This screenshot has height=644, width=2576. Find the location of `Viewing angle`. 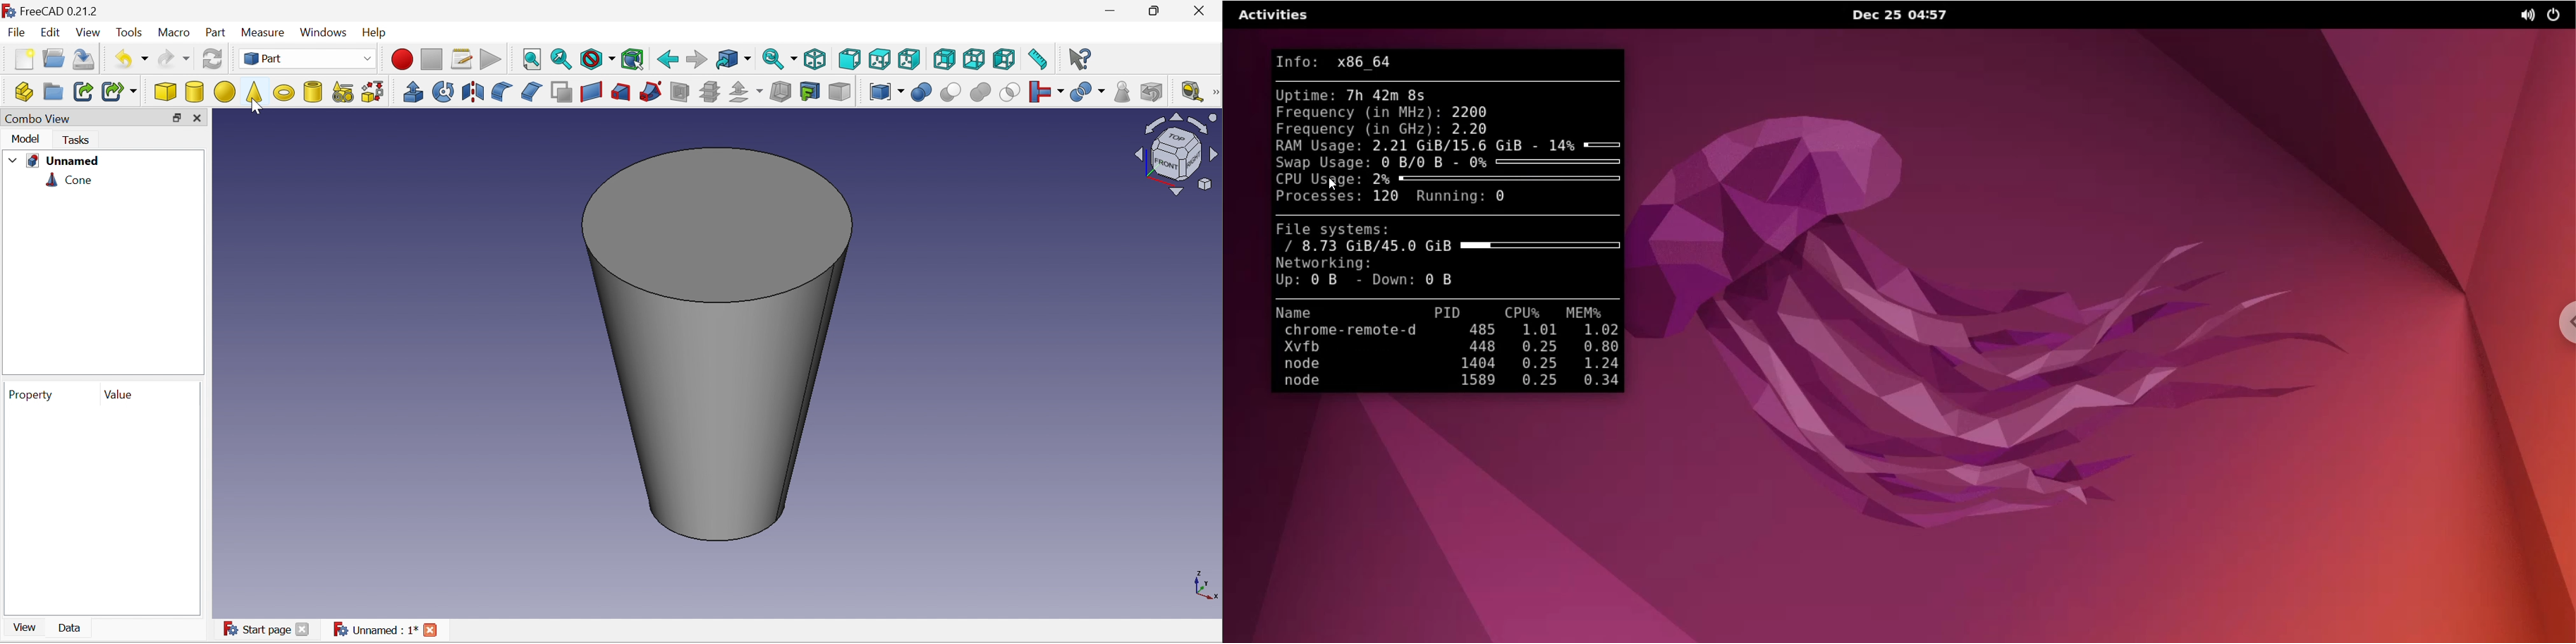

Viewing angle is located at coordinates (1176, 155).